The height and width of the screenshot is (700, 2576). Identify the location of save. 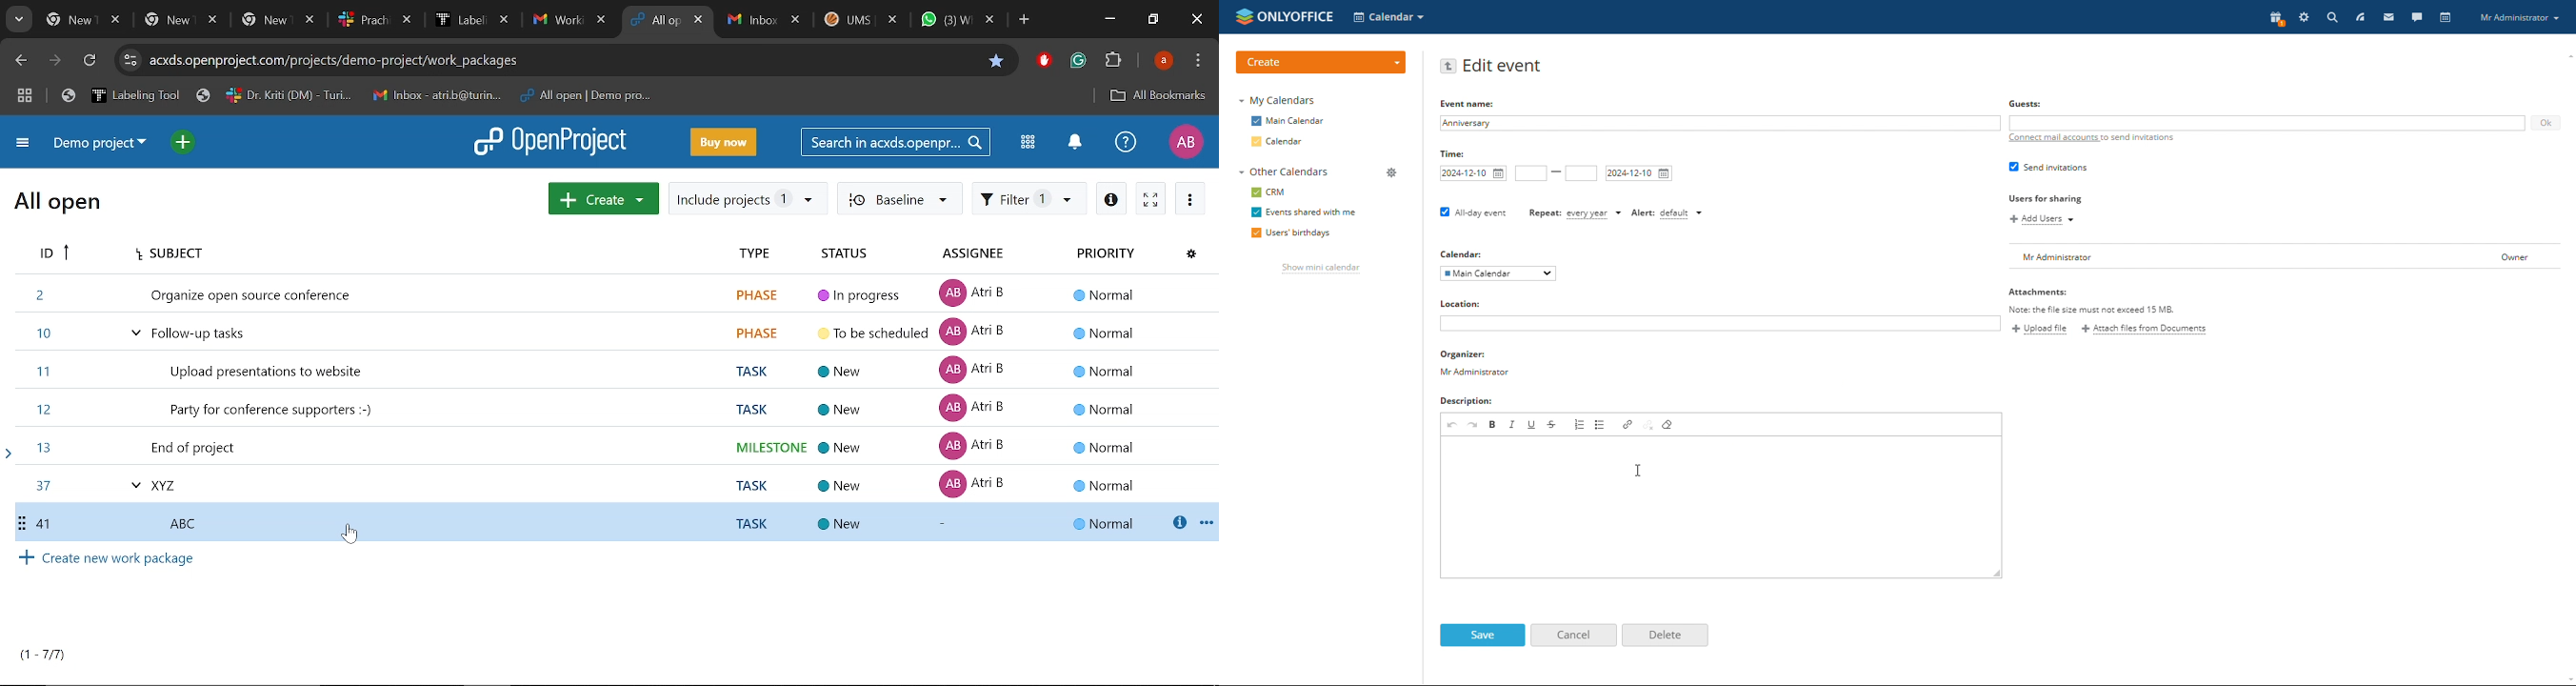
(1482, 635).